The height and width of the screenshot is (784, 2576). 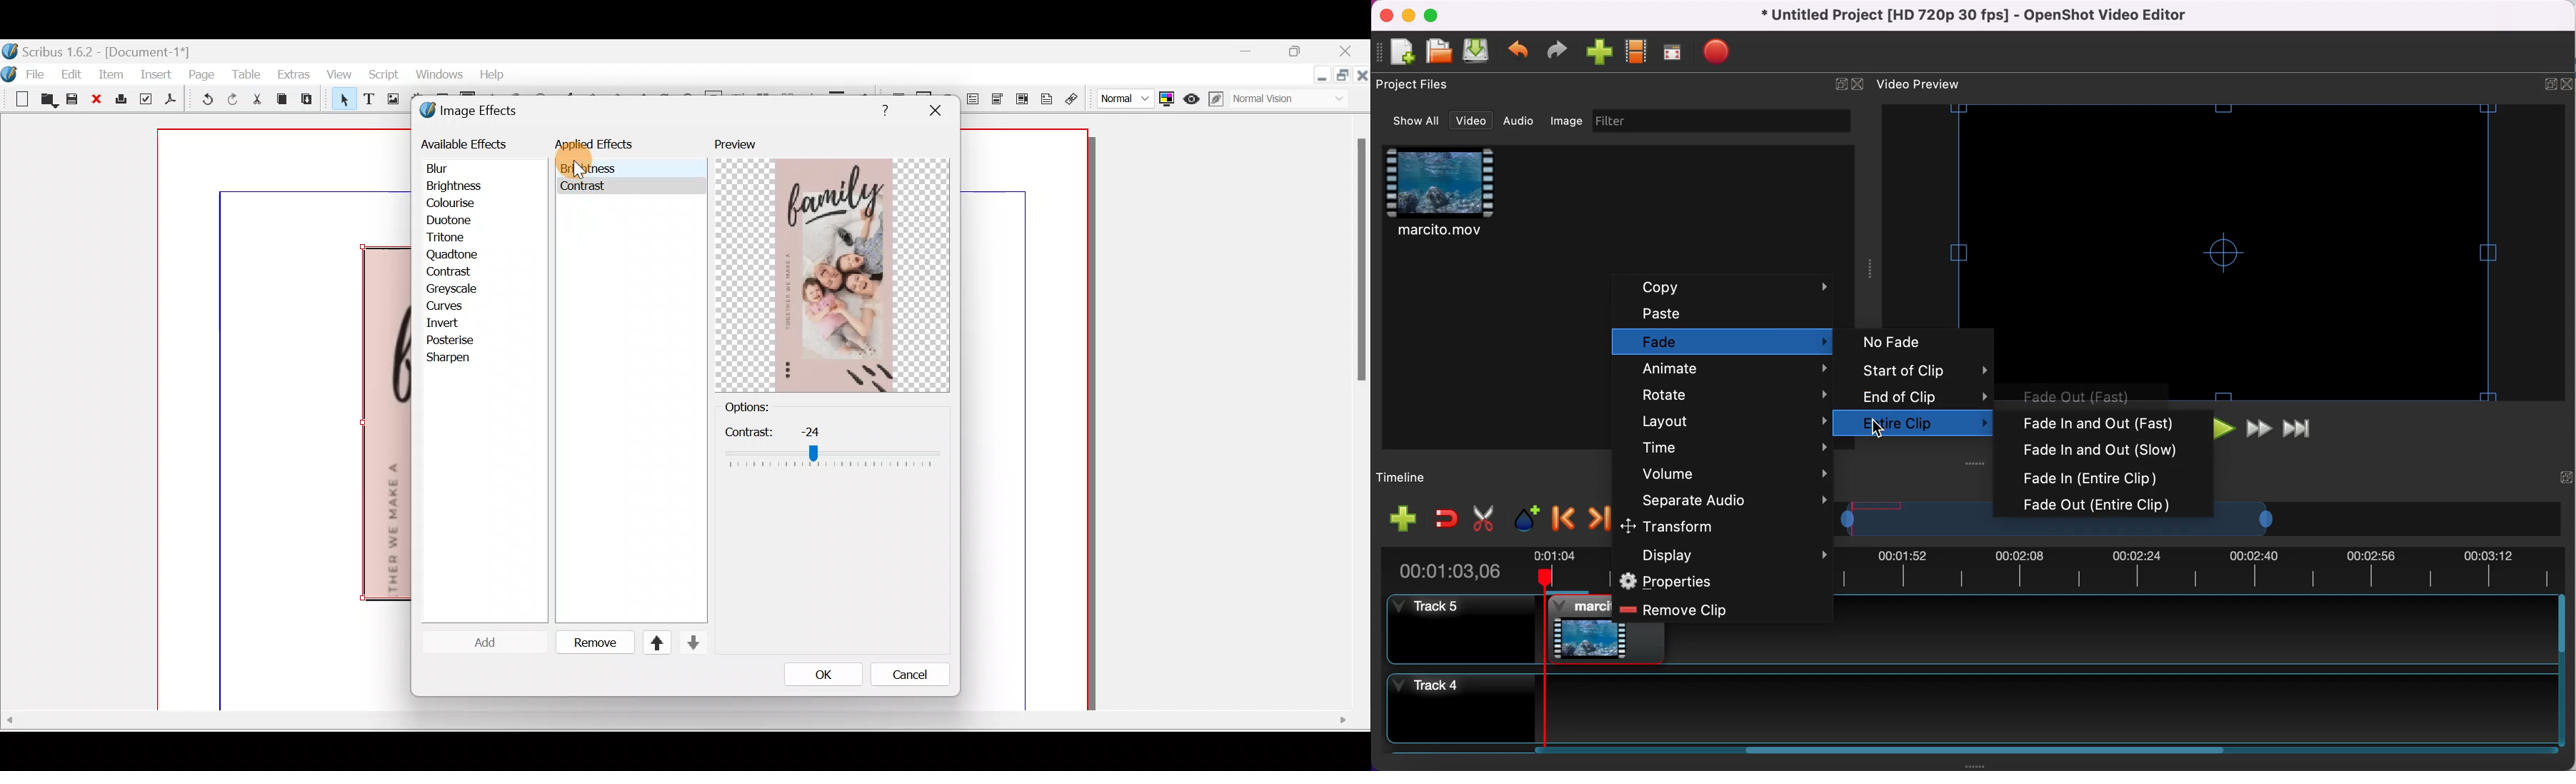 What do you see at coordinates (16, 98) in the screenshot?
I see `New` at bounding box center [16, 98].